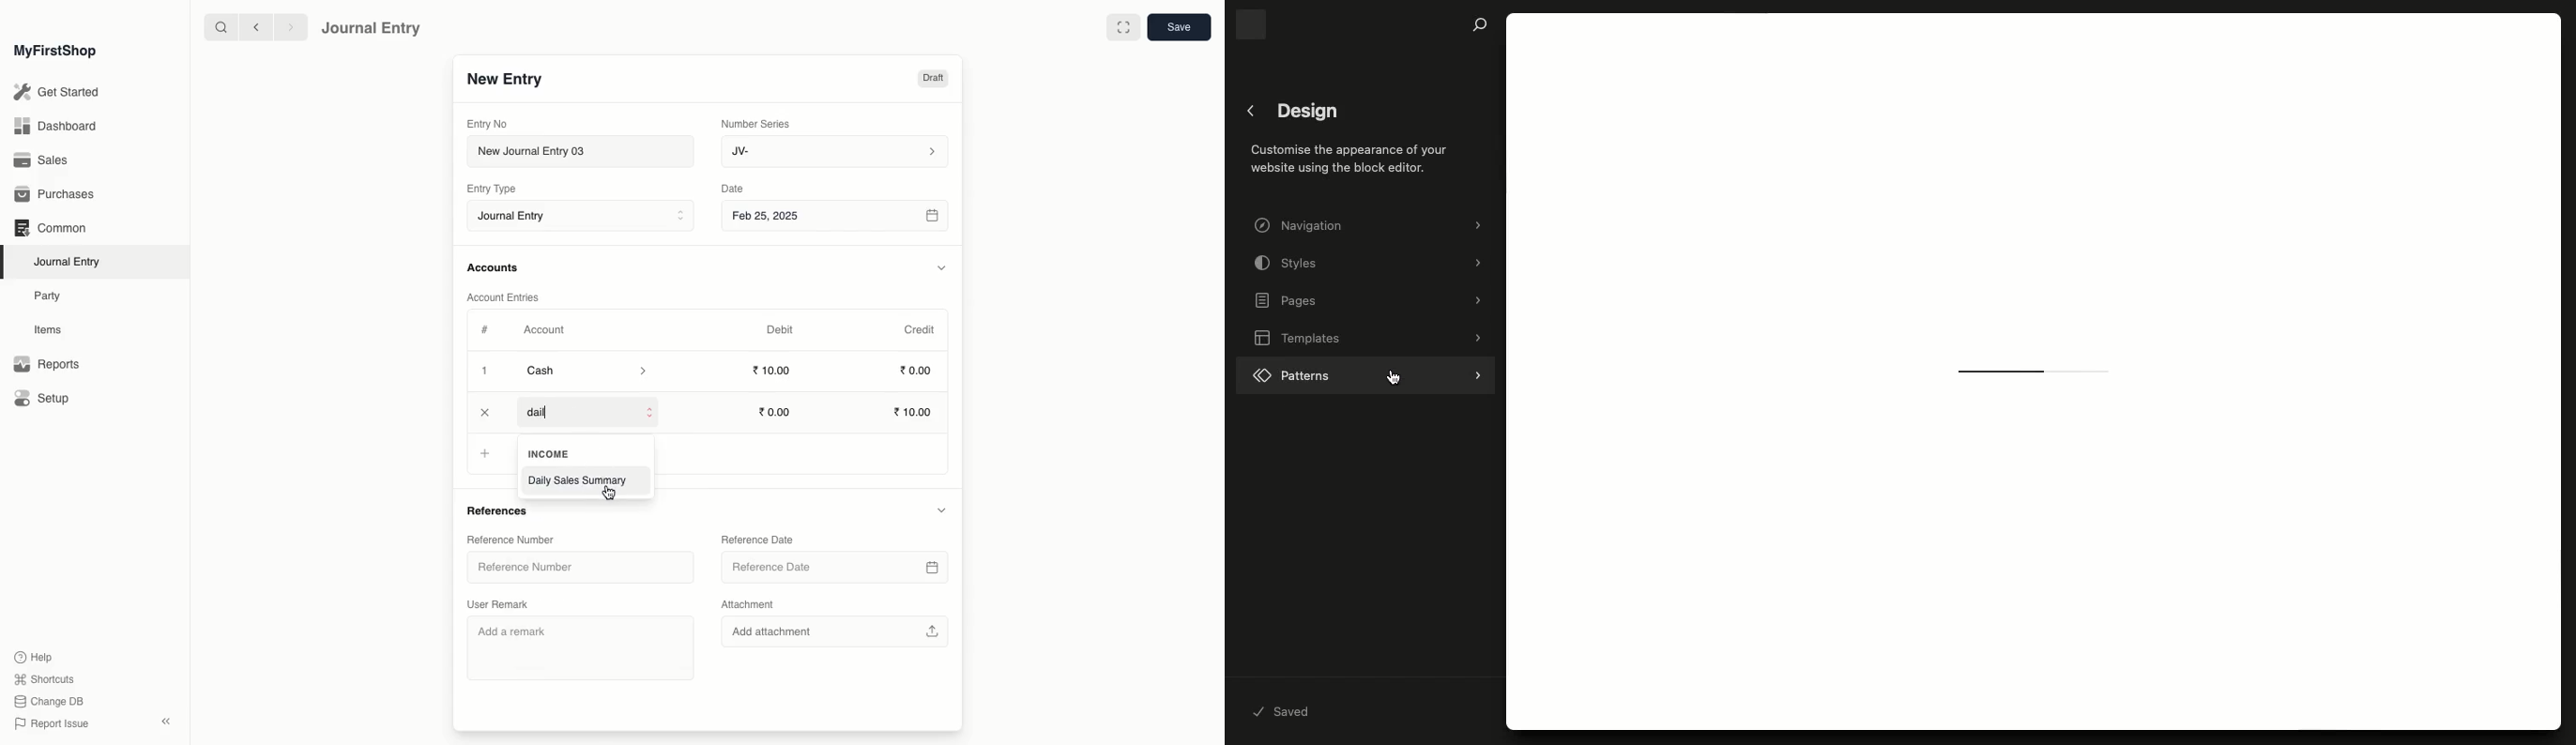  I want to click on Add attachment, so click(833, 629).